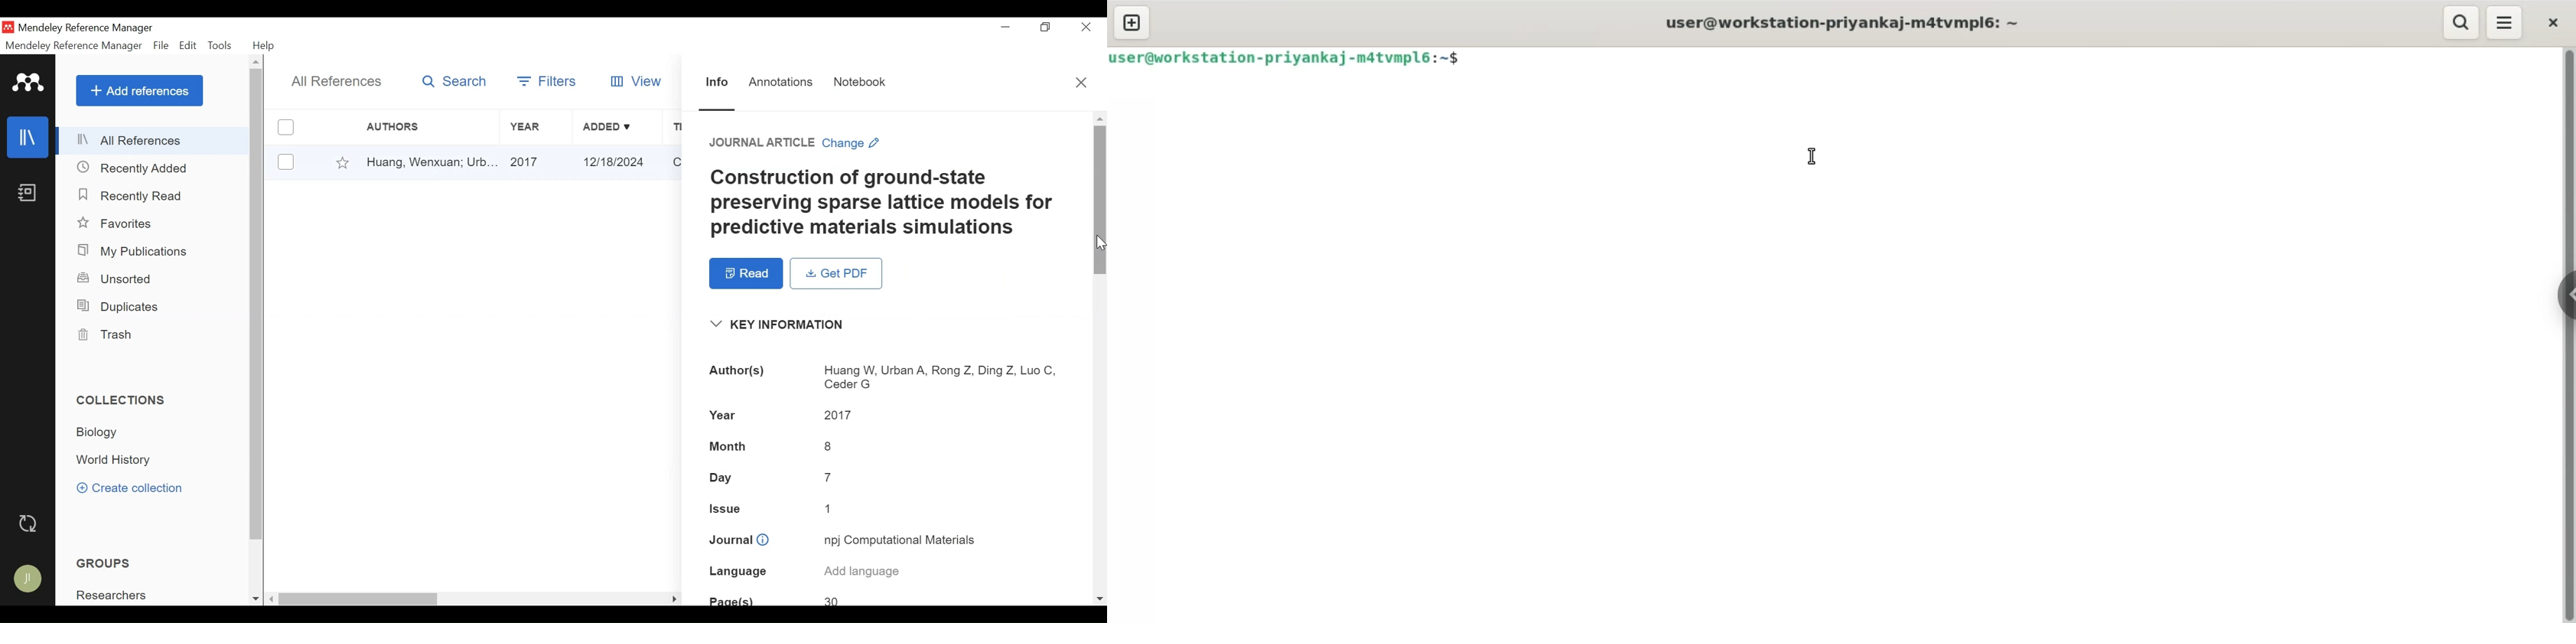 The image size is (2576, 644). What do you see at coordinates (431, 163) in the screenshot?
I see `Huang, Wenxuan; Urb...` at bounding box center [431, 163].